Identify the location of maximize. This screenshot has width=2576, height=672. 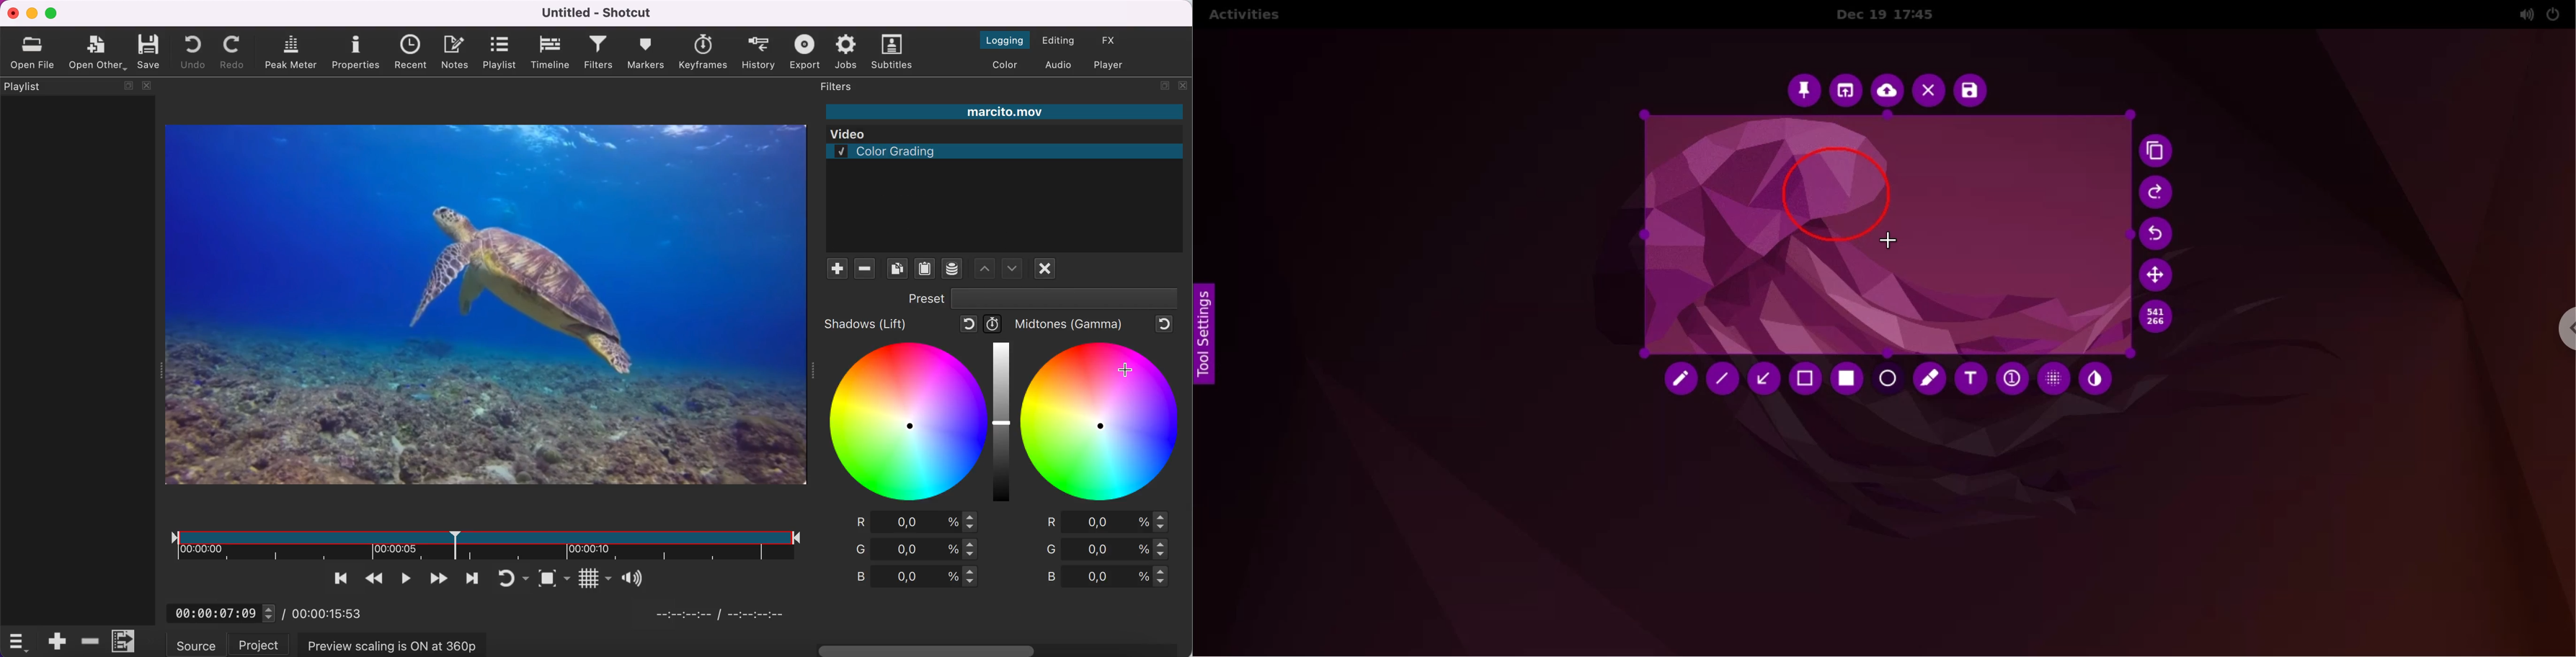
(1164, 88).